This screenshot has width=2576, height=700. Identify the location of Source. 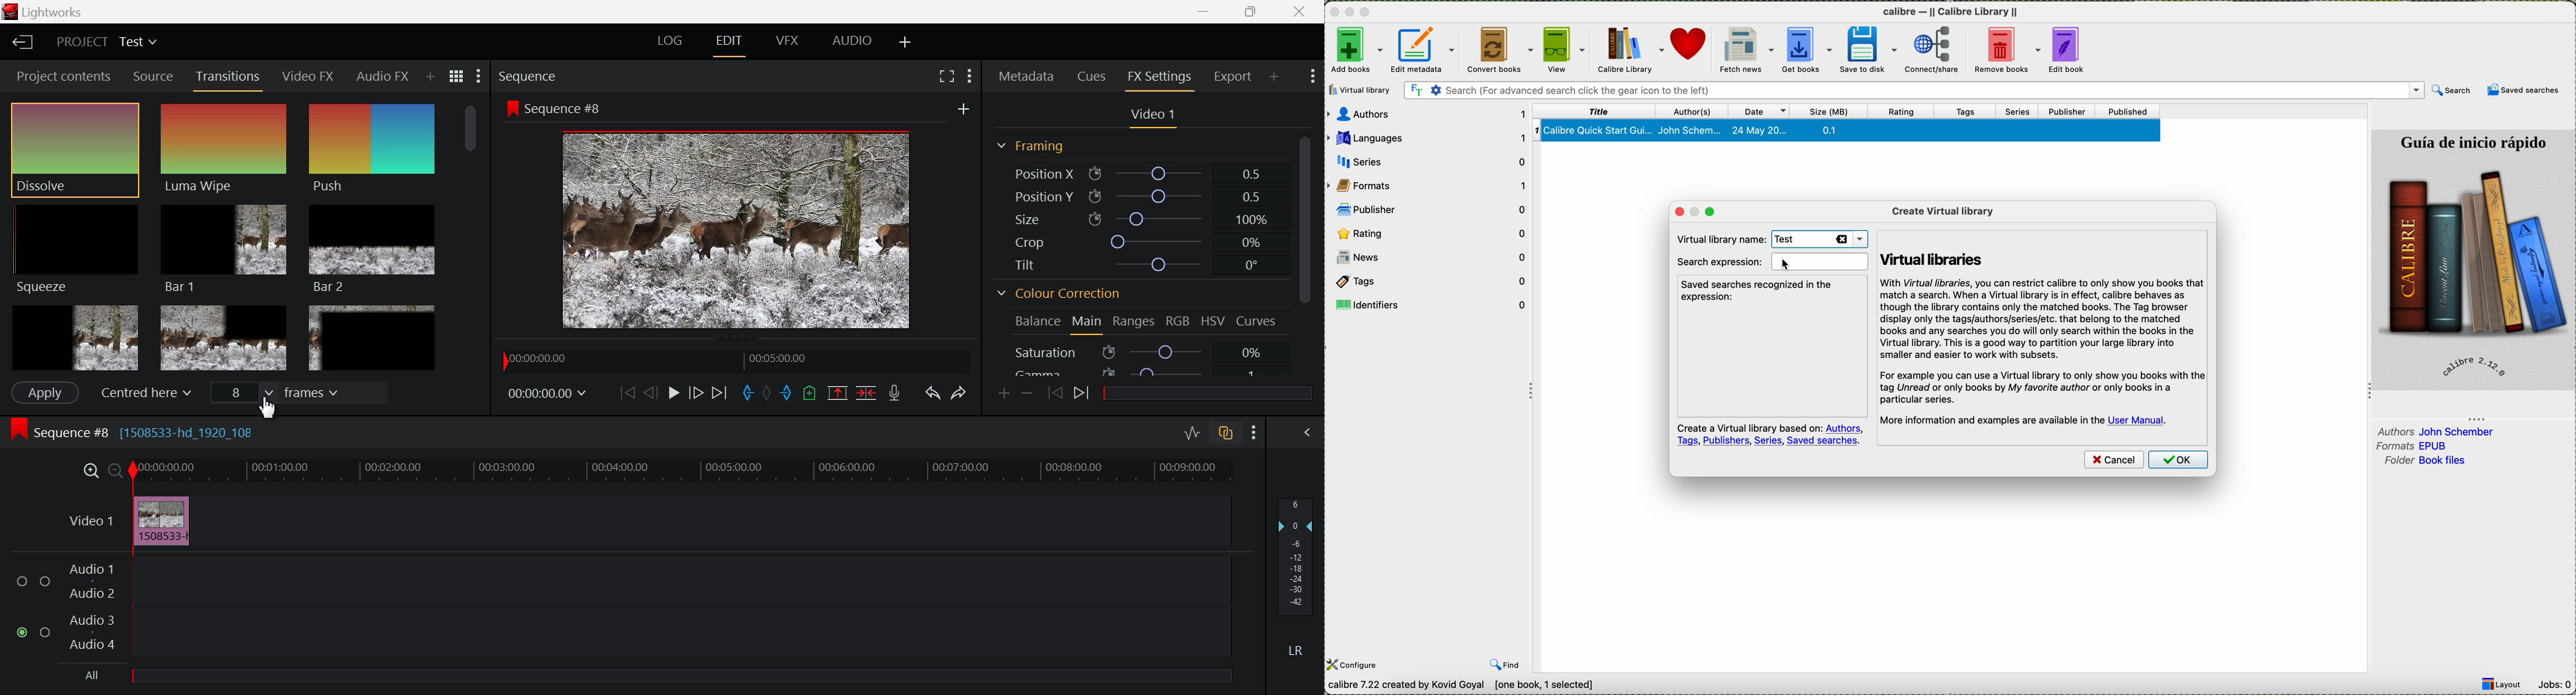
(150, 76).